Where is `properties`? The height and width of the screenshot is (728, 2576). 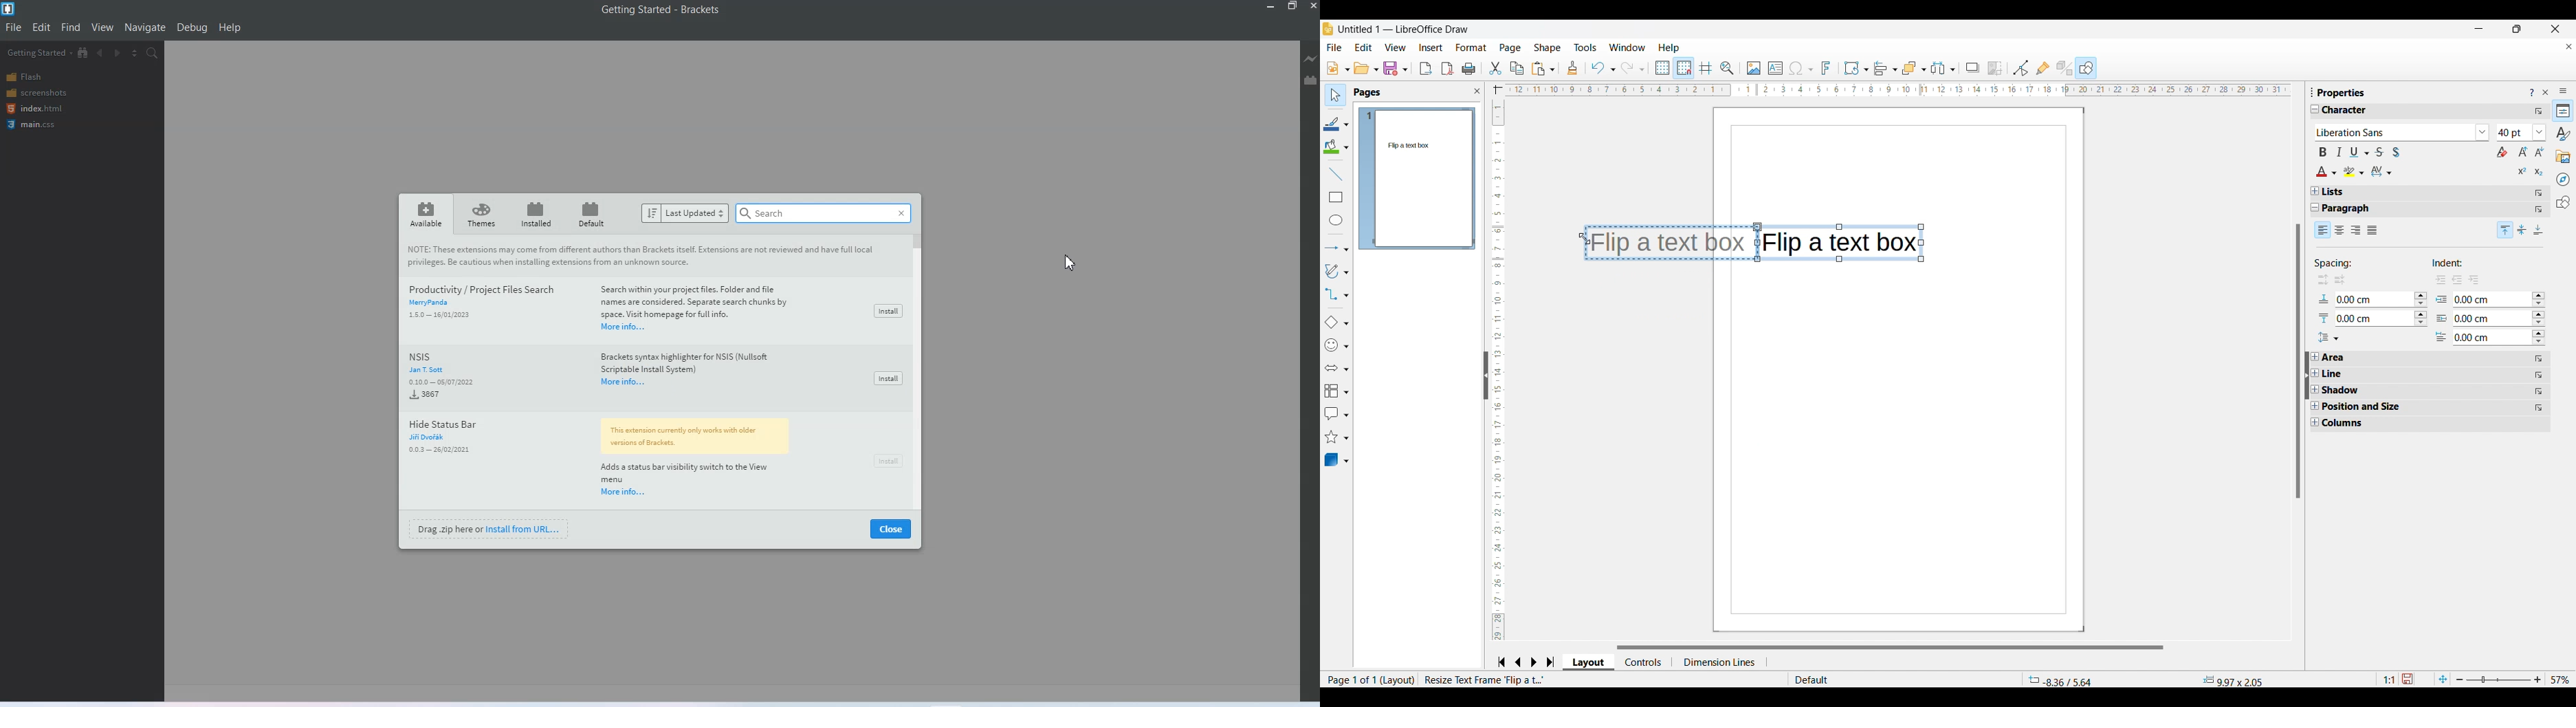
properties is located at coordinates (2342, 92).